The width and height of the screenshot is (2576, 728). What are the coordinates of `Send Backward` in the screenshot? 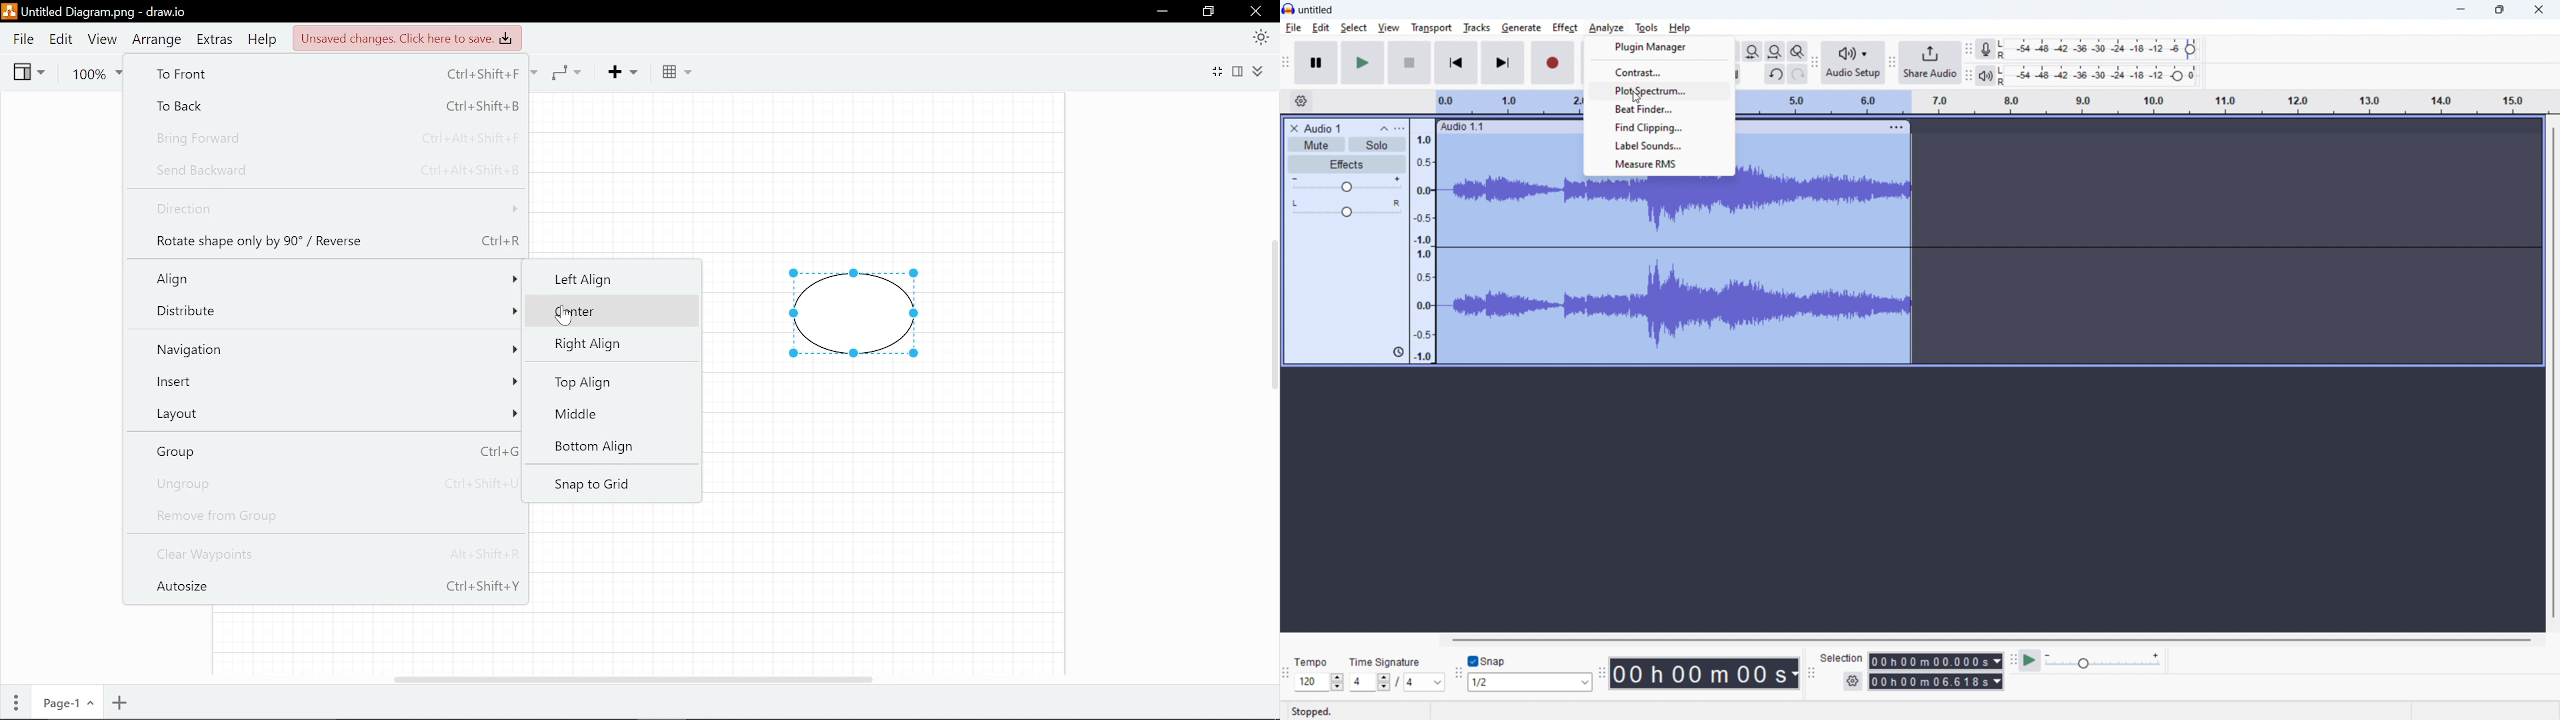 It's located at (335, 168).